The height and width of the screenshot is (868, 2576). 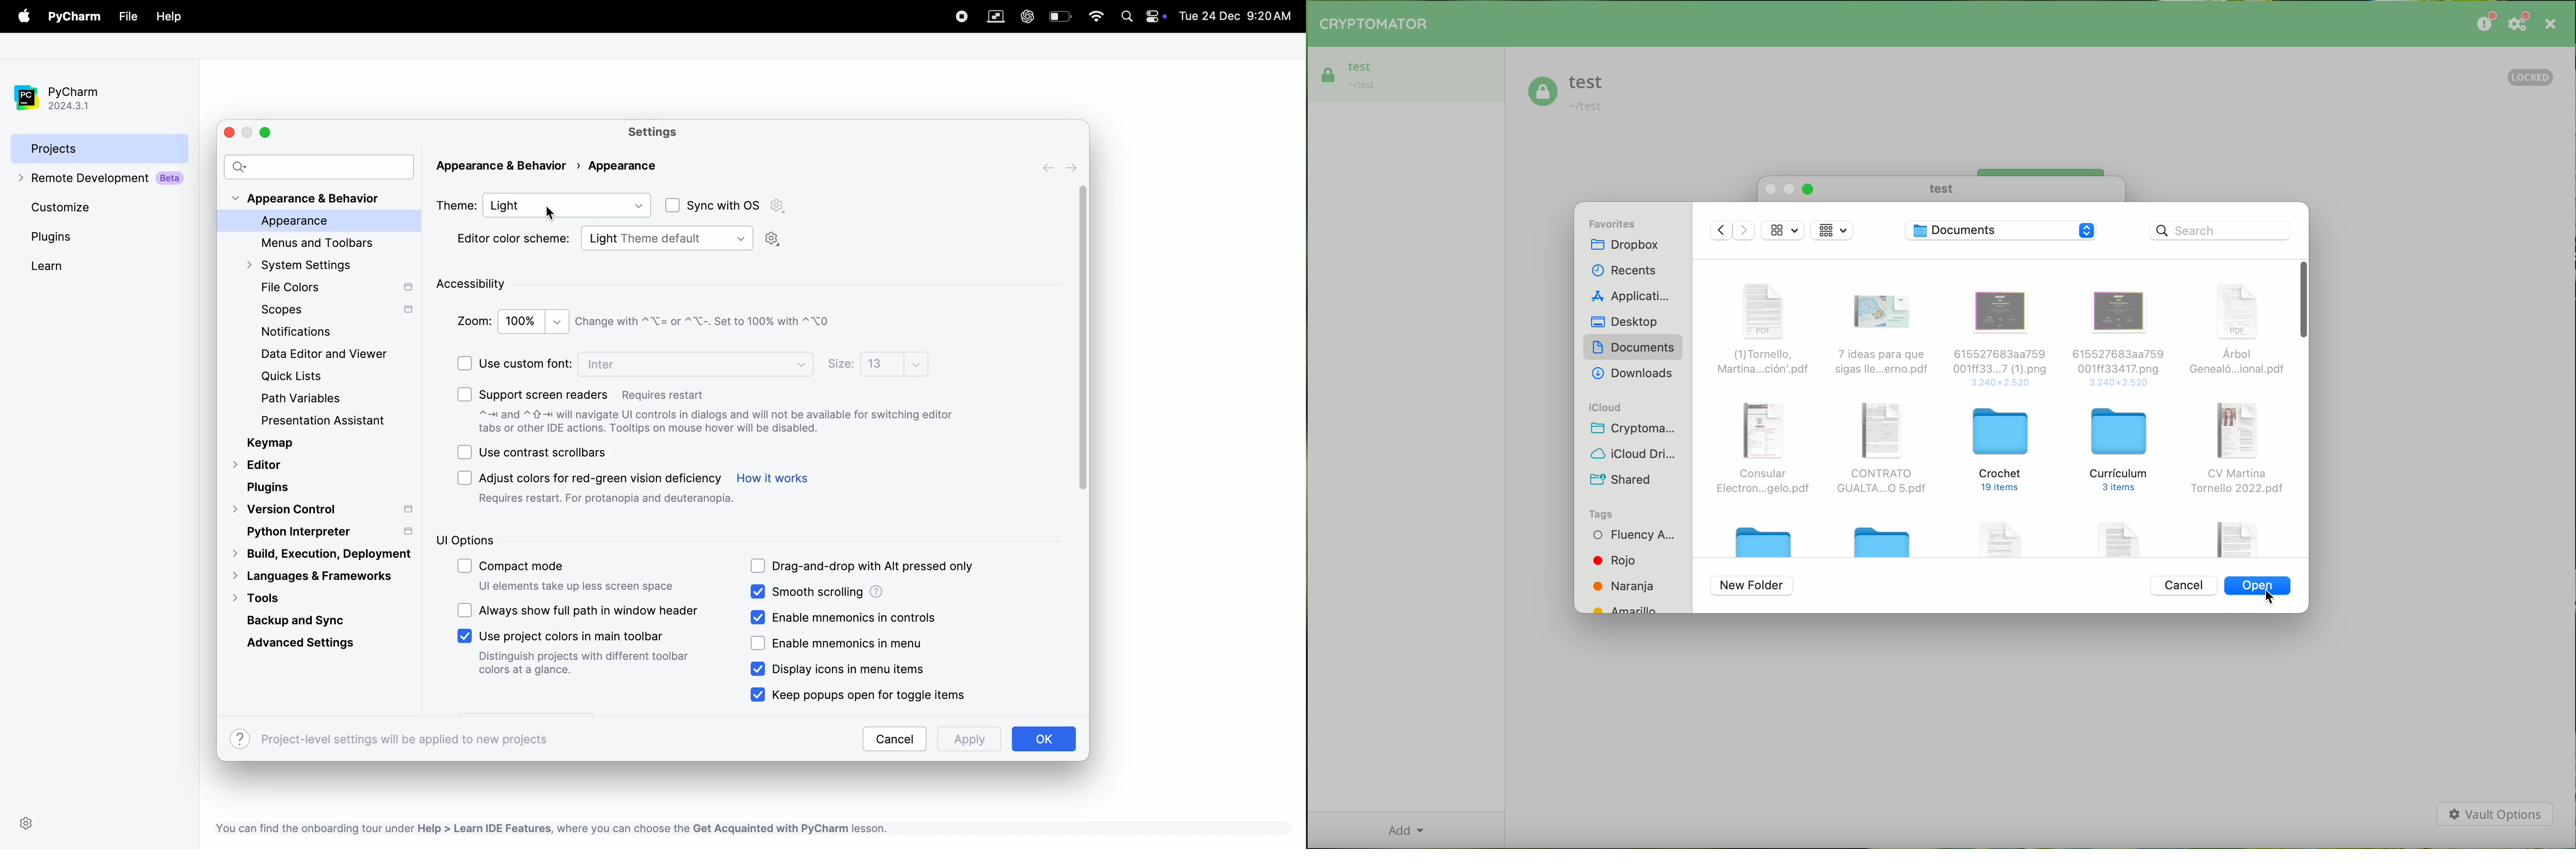 What do you see at coordinates (100, 147) in the screenshot?
I see `projects` at bounding box center [100, 147].